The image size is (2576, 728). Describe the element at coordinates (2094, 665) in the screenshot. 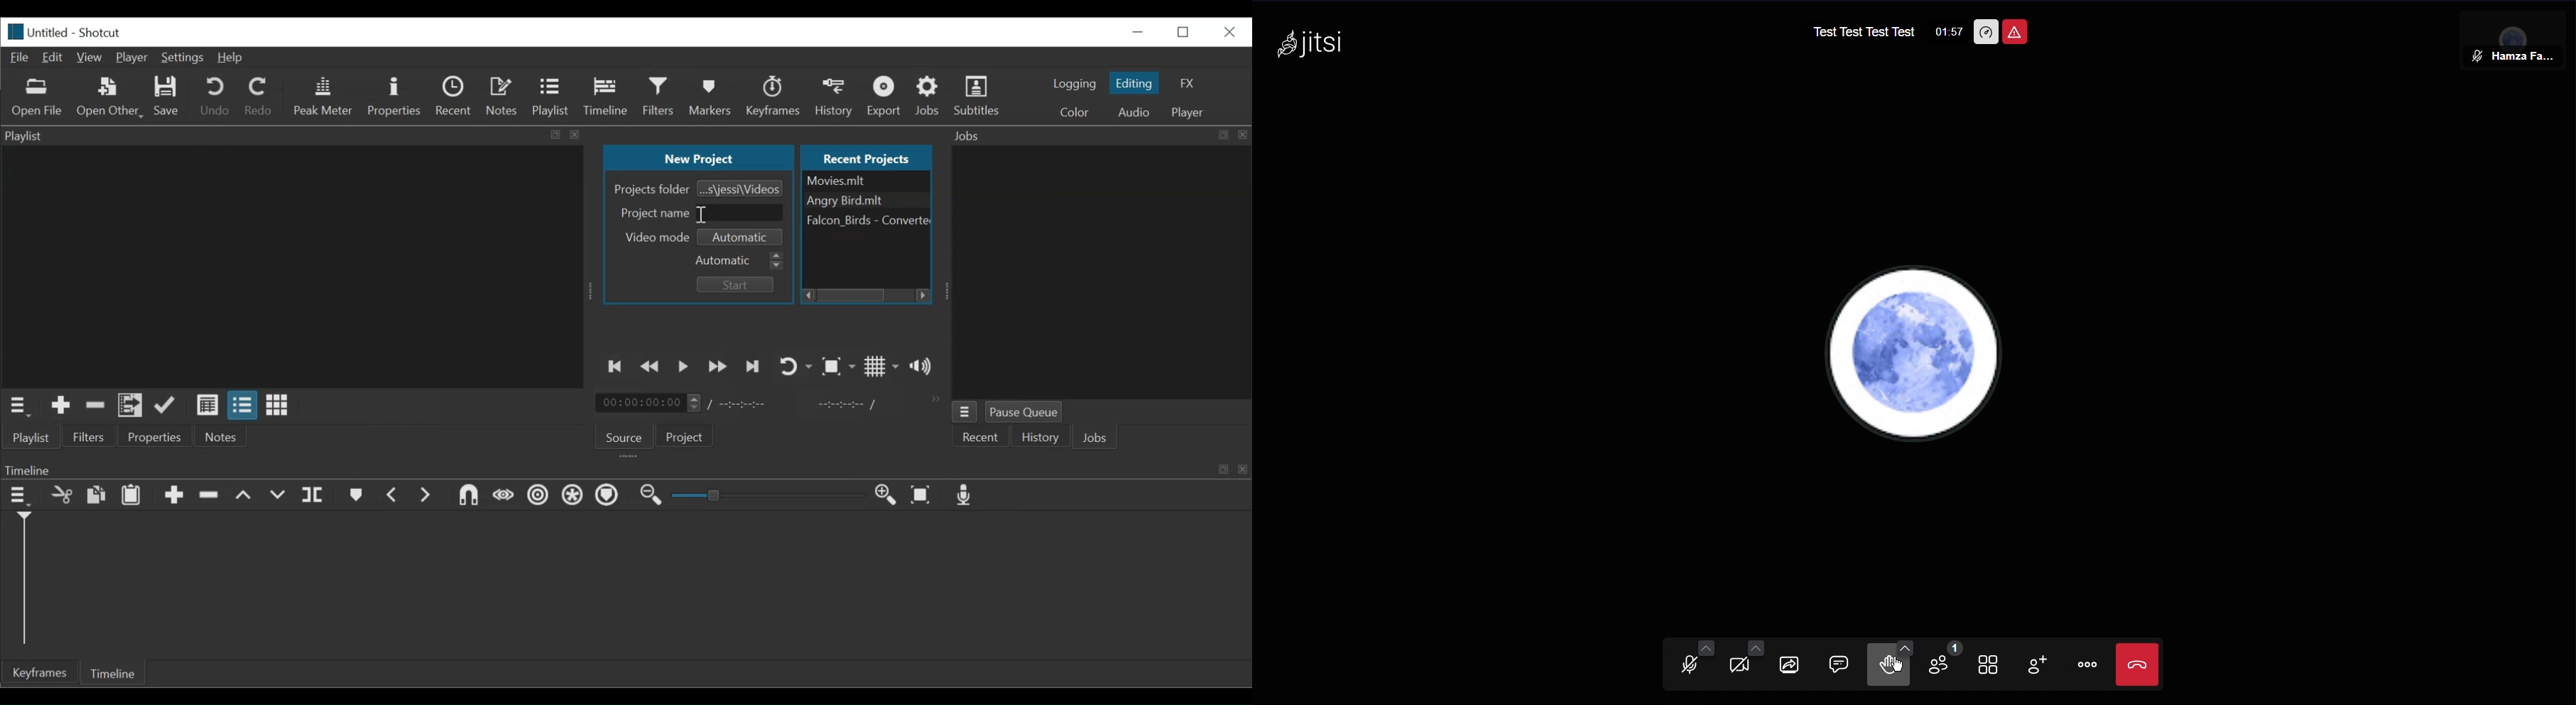

I see `More` at that location.